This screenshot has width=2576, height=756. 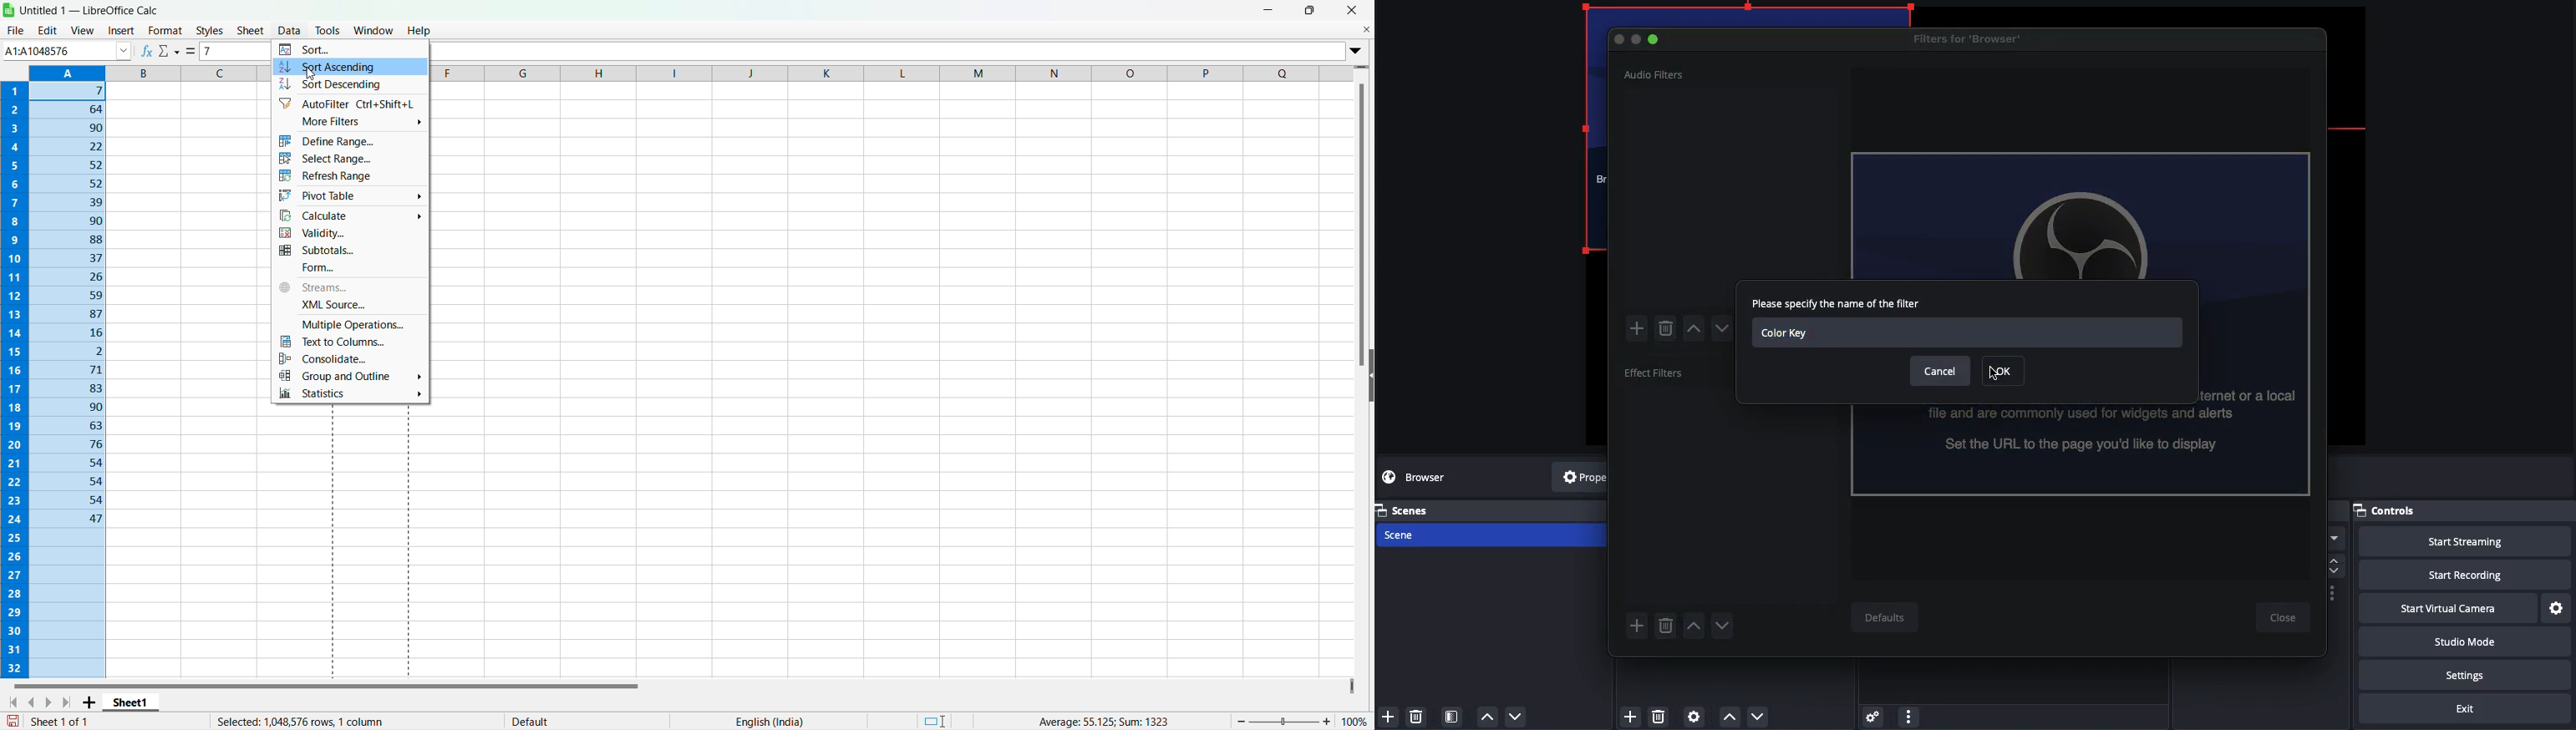 I want to click on Calculate, so click(x=349, y=216).